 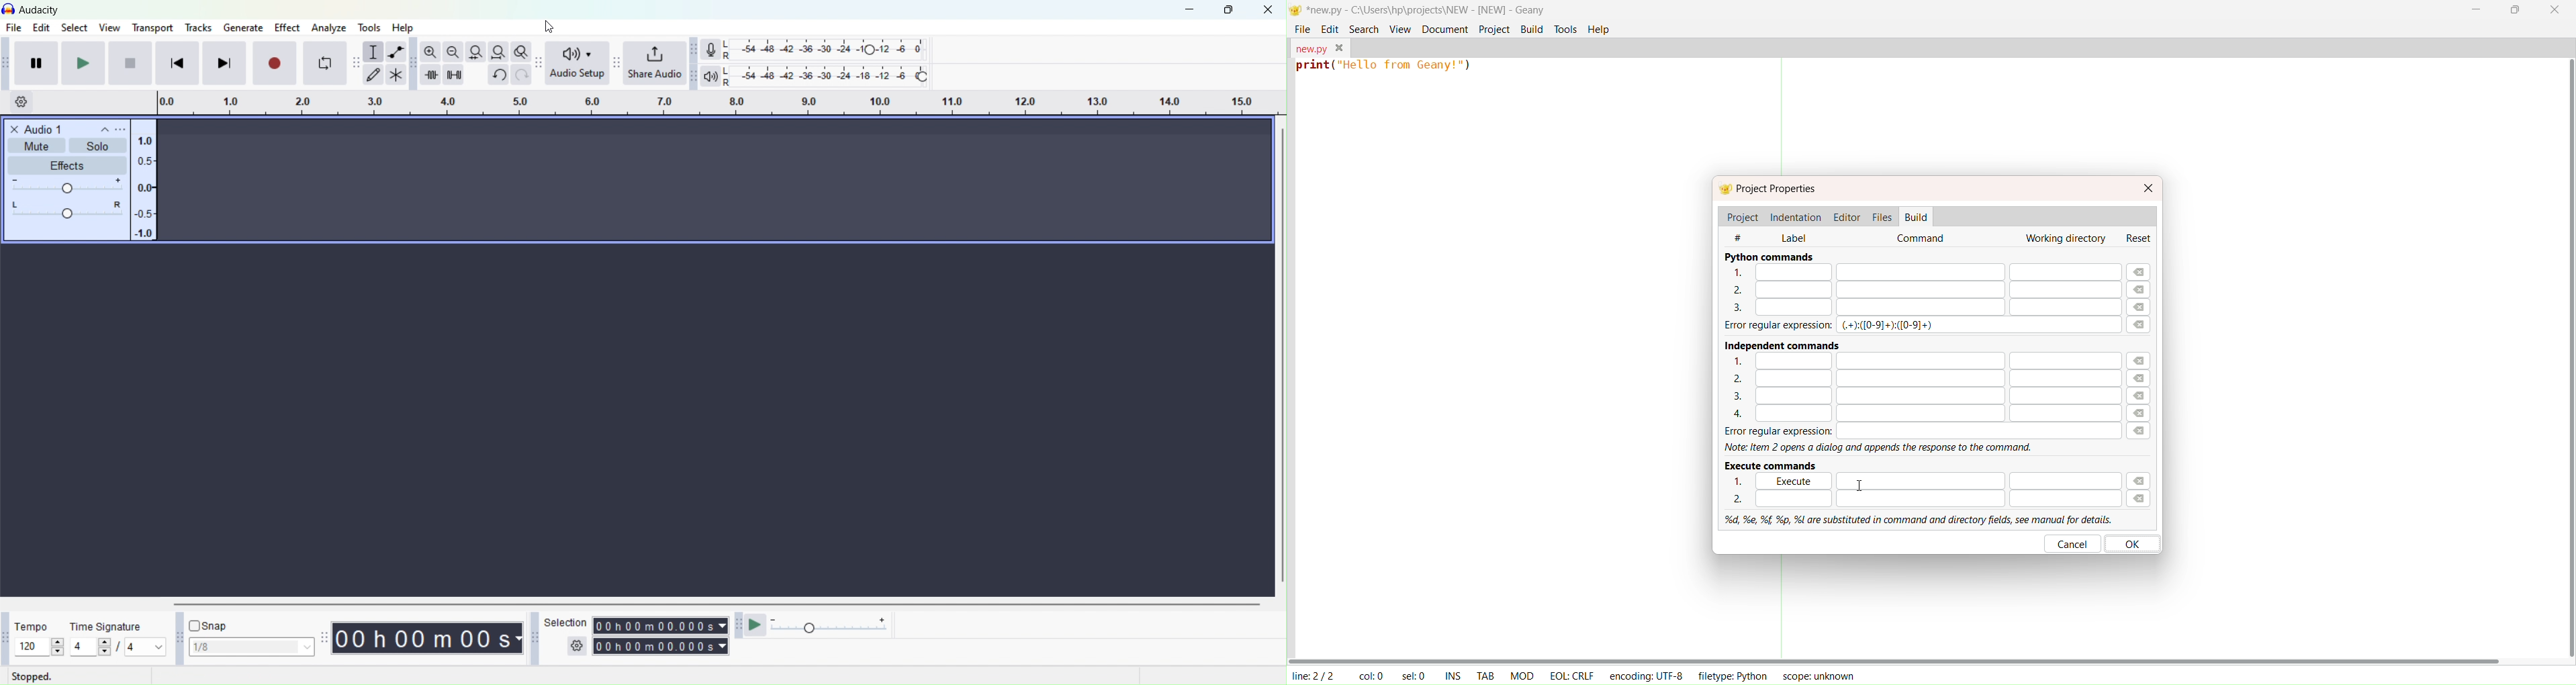 What do you see at coordinates (43, 28) in the screenshot?
I see `Edit` at bounding box center [43, 28].